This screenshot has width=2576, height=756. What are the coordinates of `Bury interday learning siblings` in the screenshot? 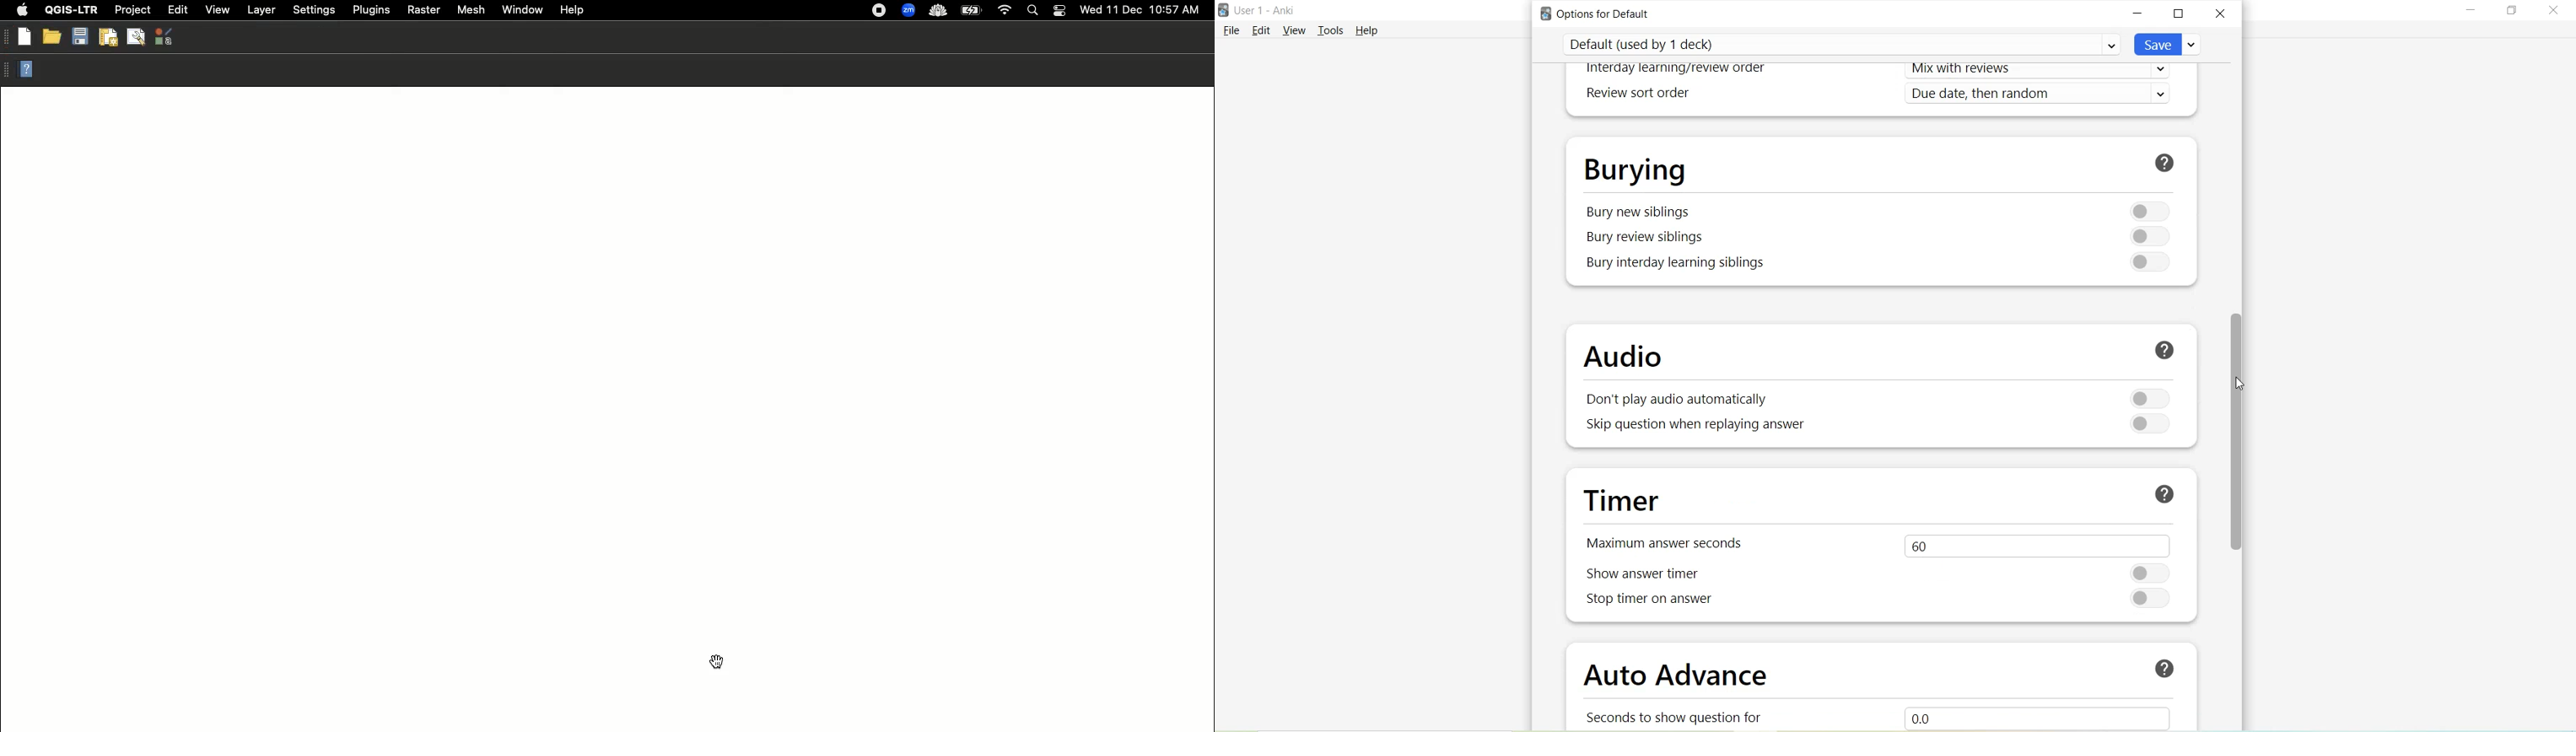 It's located at (1678, 263).